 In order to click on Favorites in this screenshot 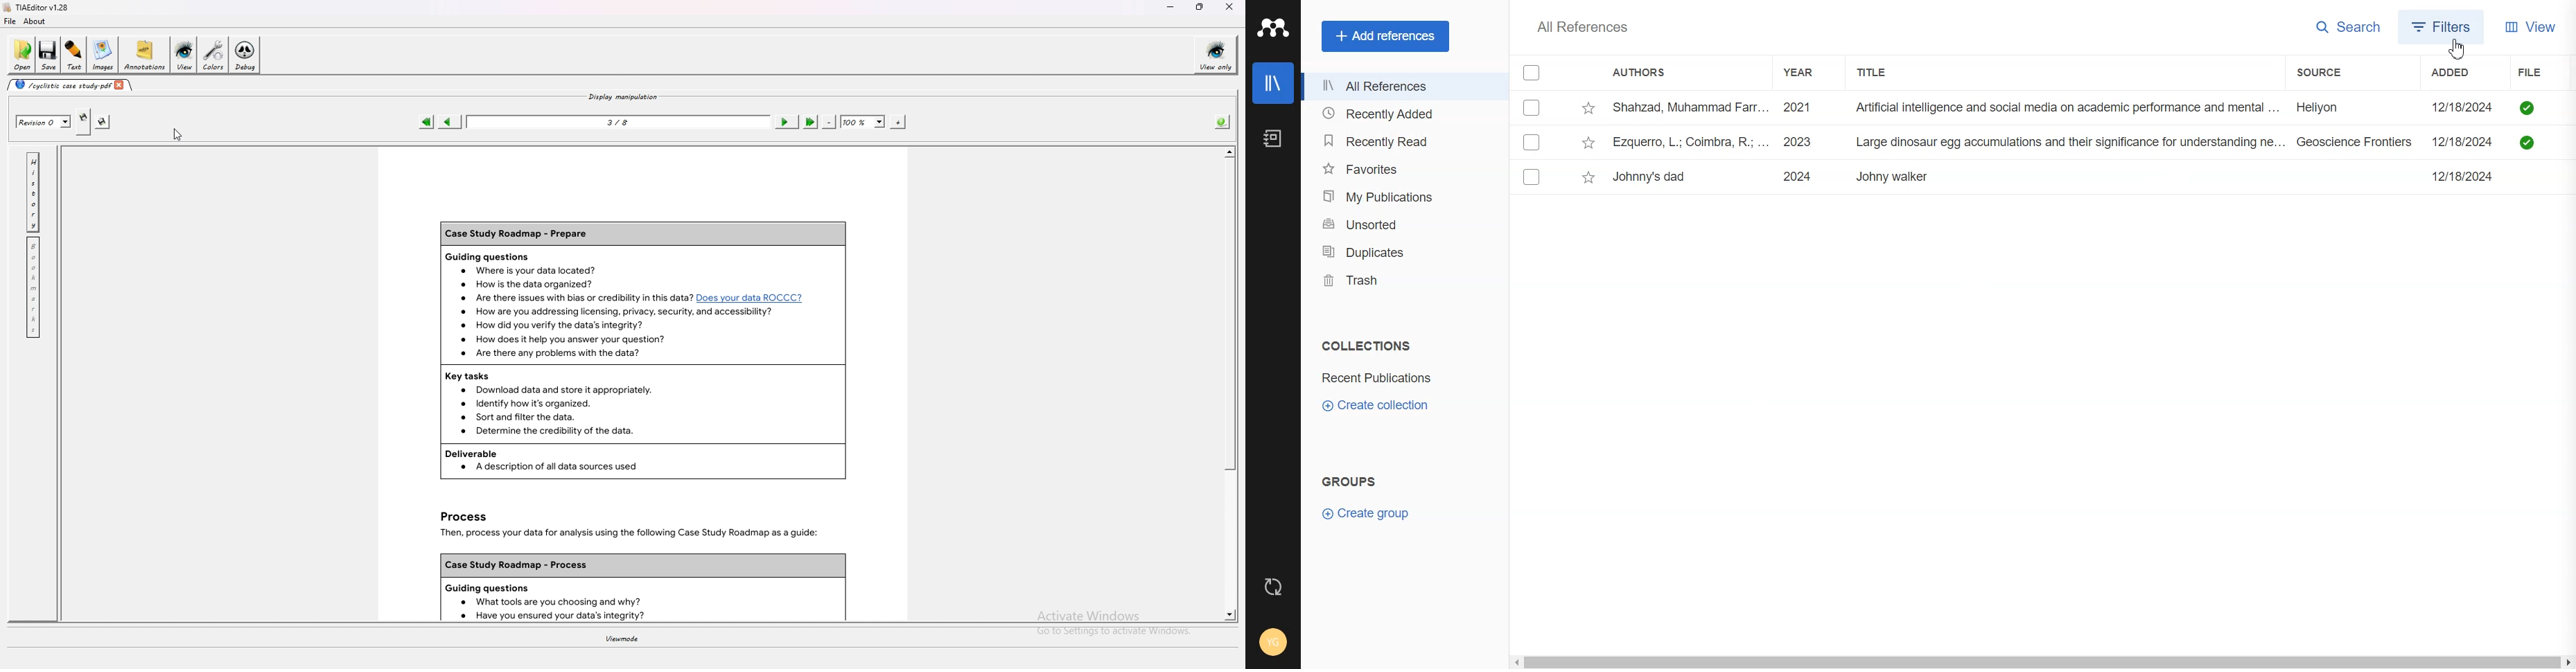, I will do `click(1401, 168)`.